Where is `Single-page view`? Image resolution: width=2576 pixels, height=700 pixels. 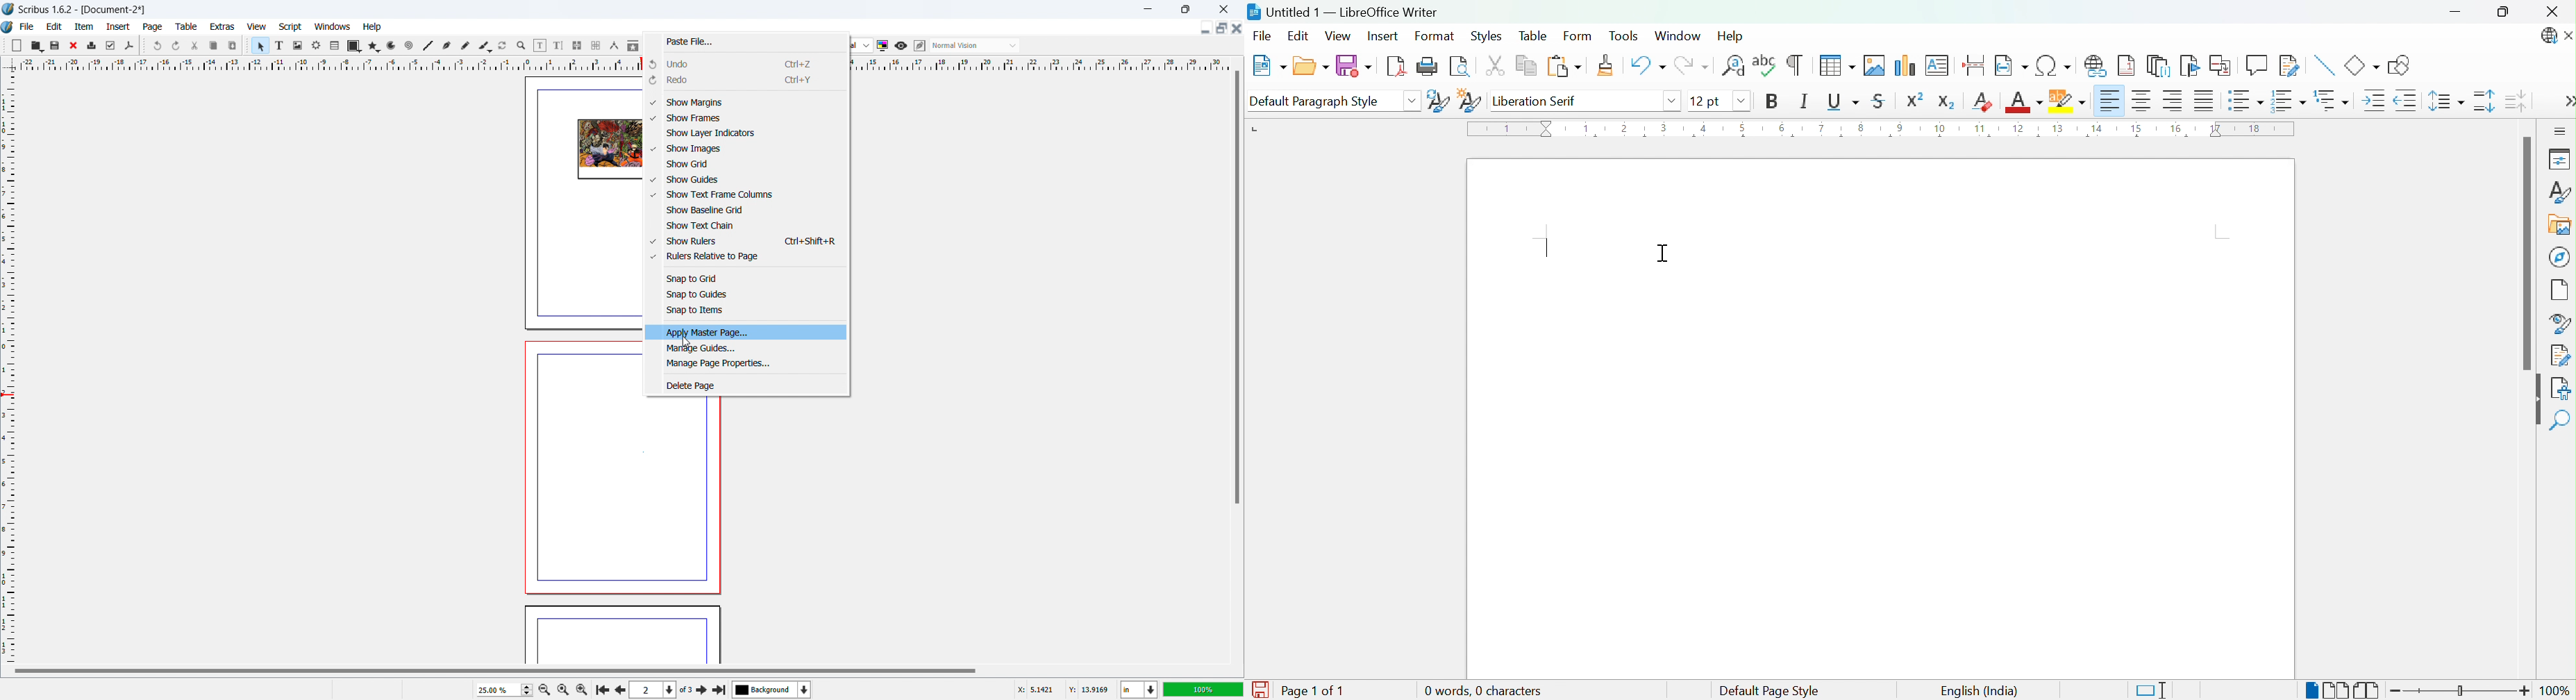 Single-page view is located at coordinates (2311, 692).